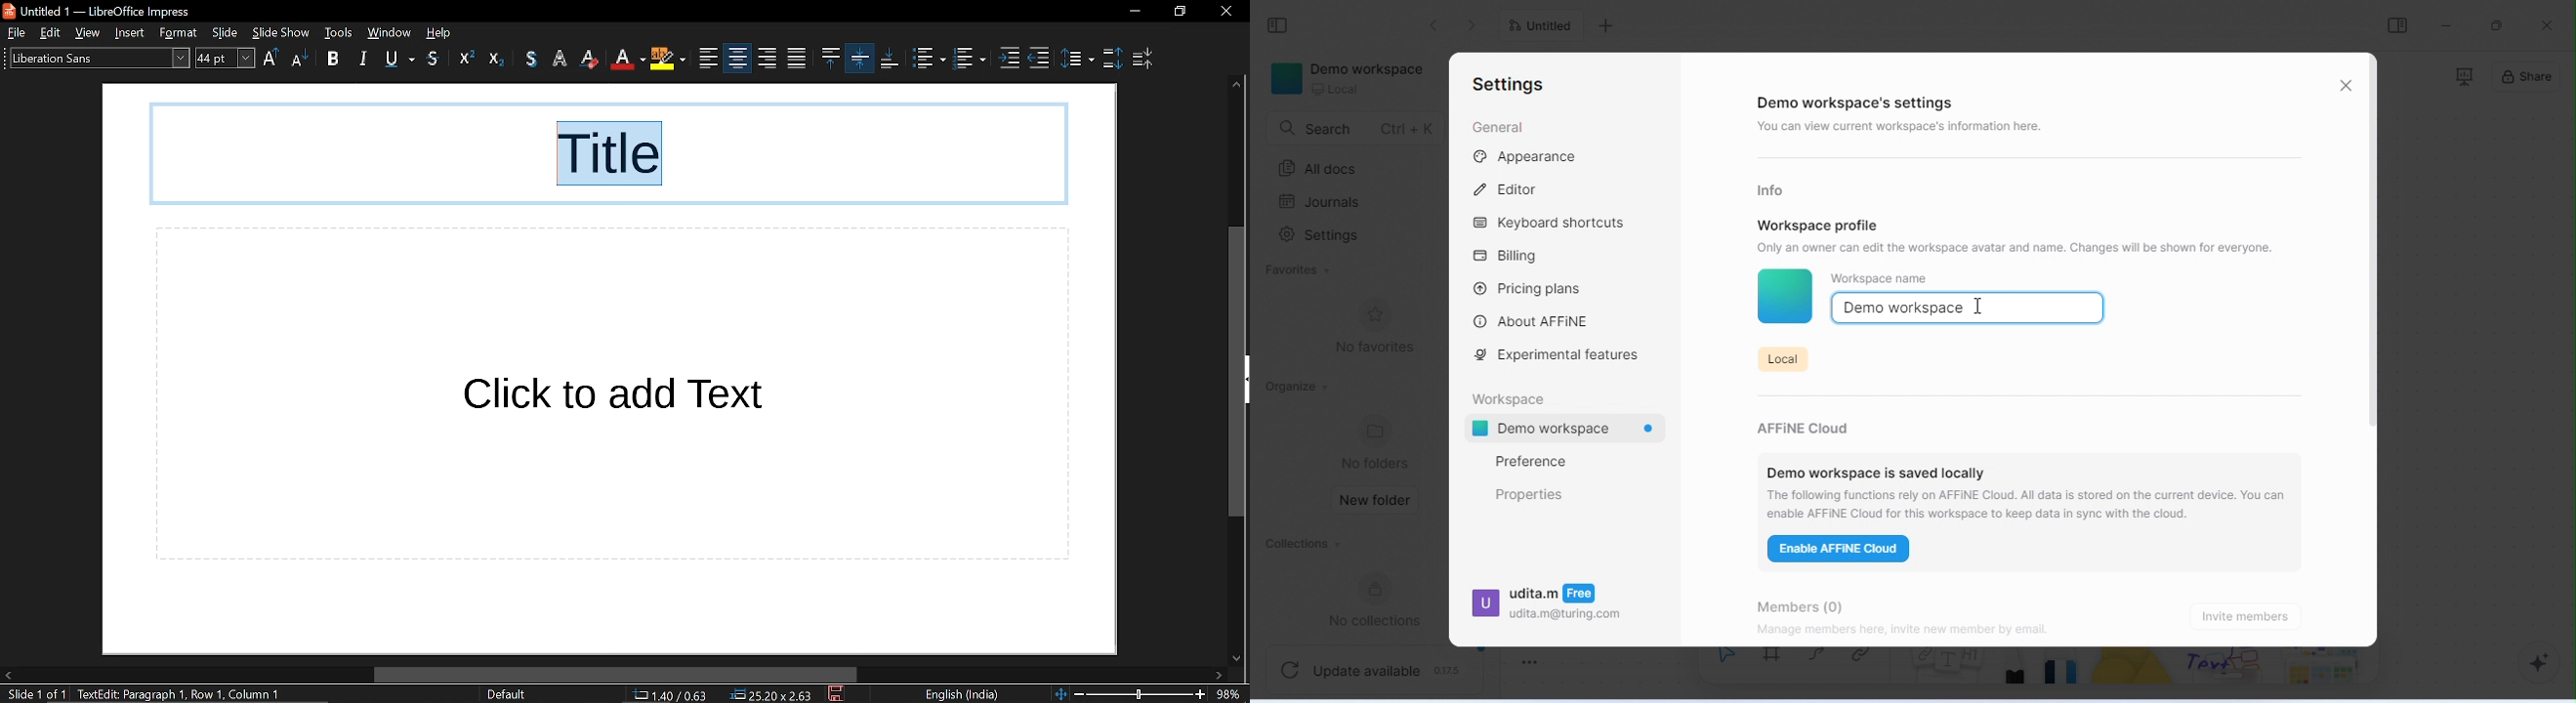 This screenshot has width=2576, height=728. Describe the element at coordinates (1232, 655) in the screenshot. I see `move down` at that location.